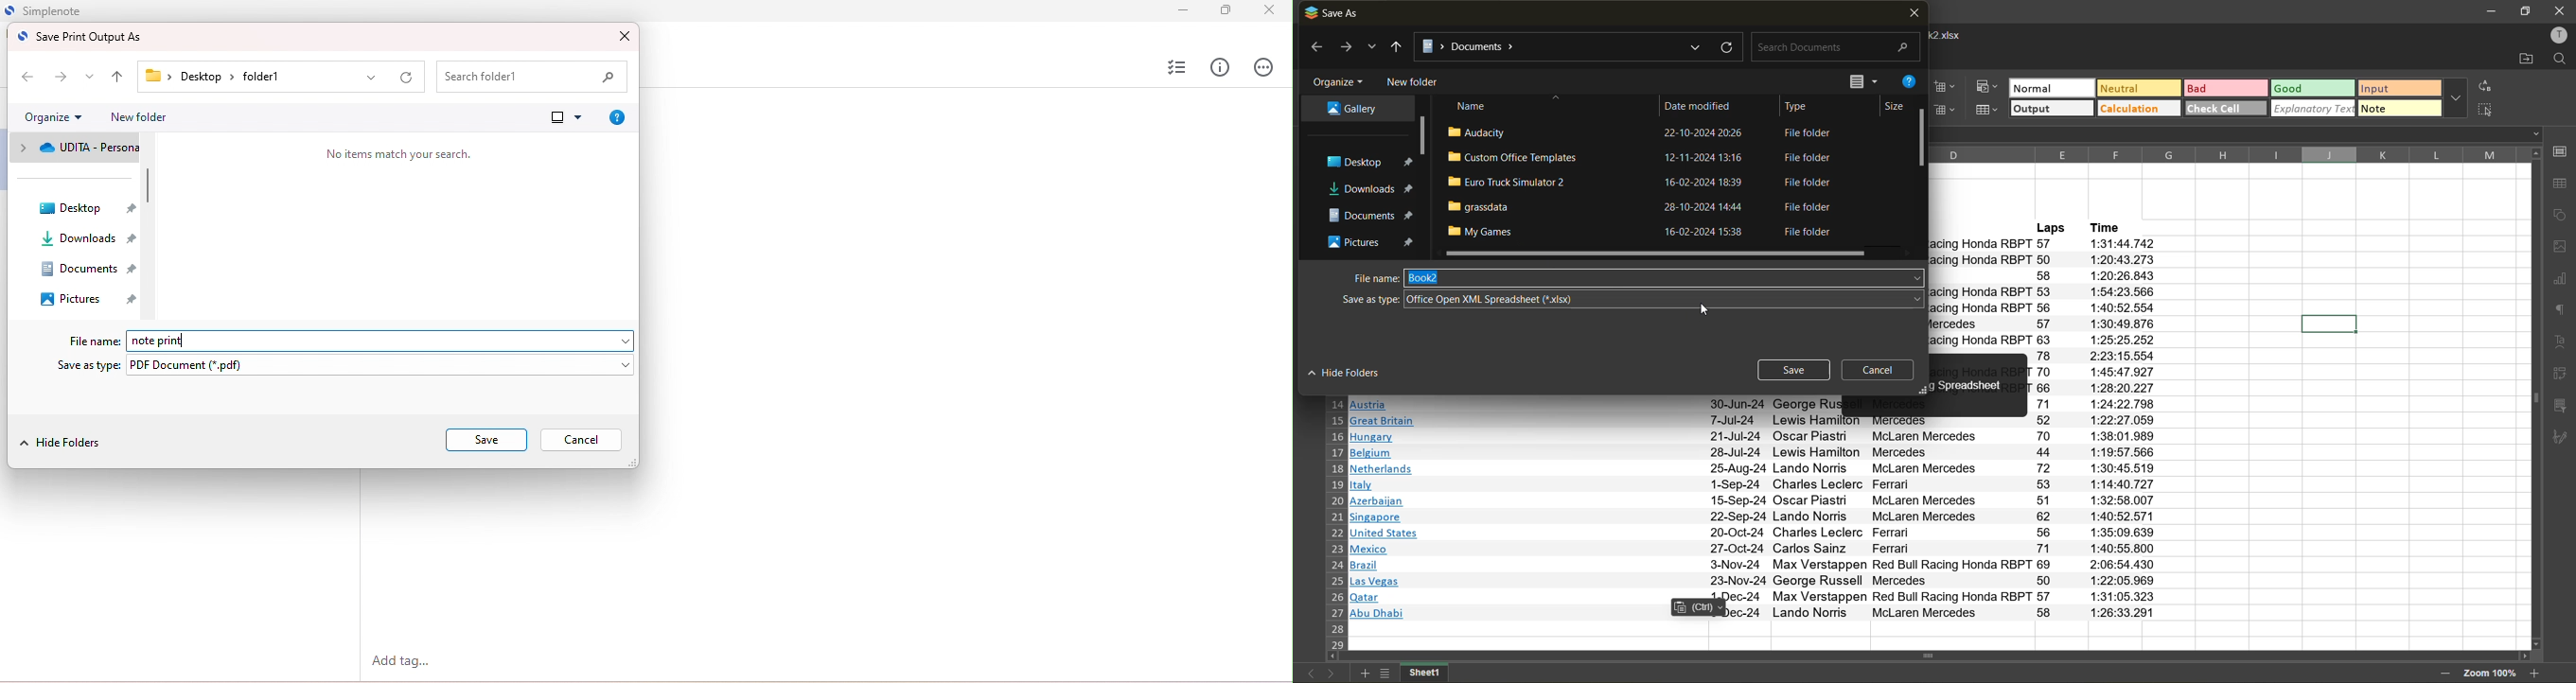 Image resolution: width=2576 pixels, height=700 pixels. I want to click on column name, so click(2222, 154).